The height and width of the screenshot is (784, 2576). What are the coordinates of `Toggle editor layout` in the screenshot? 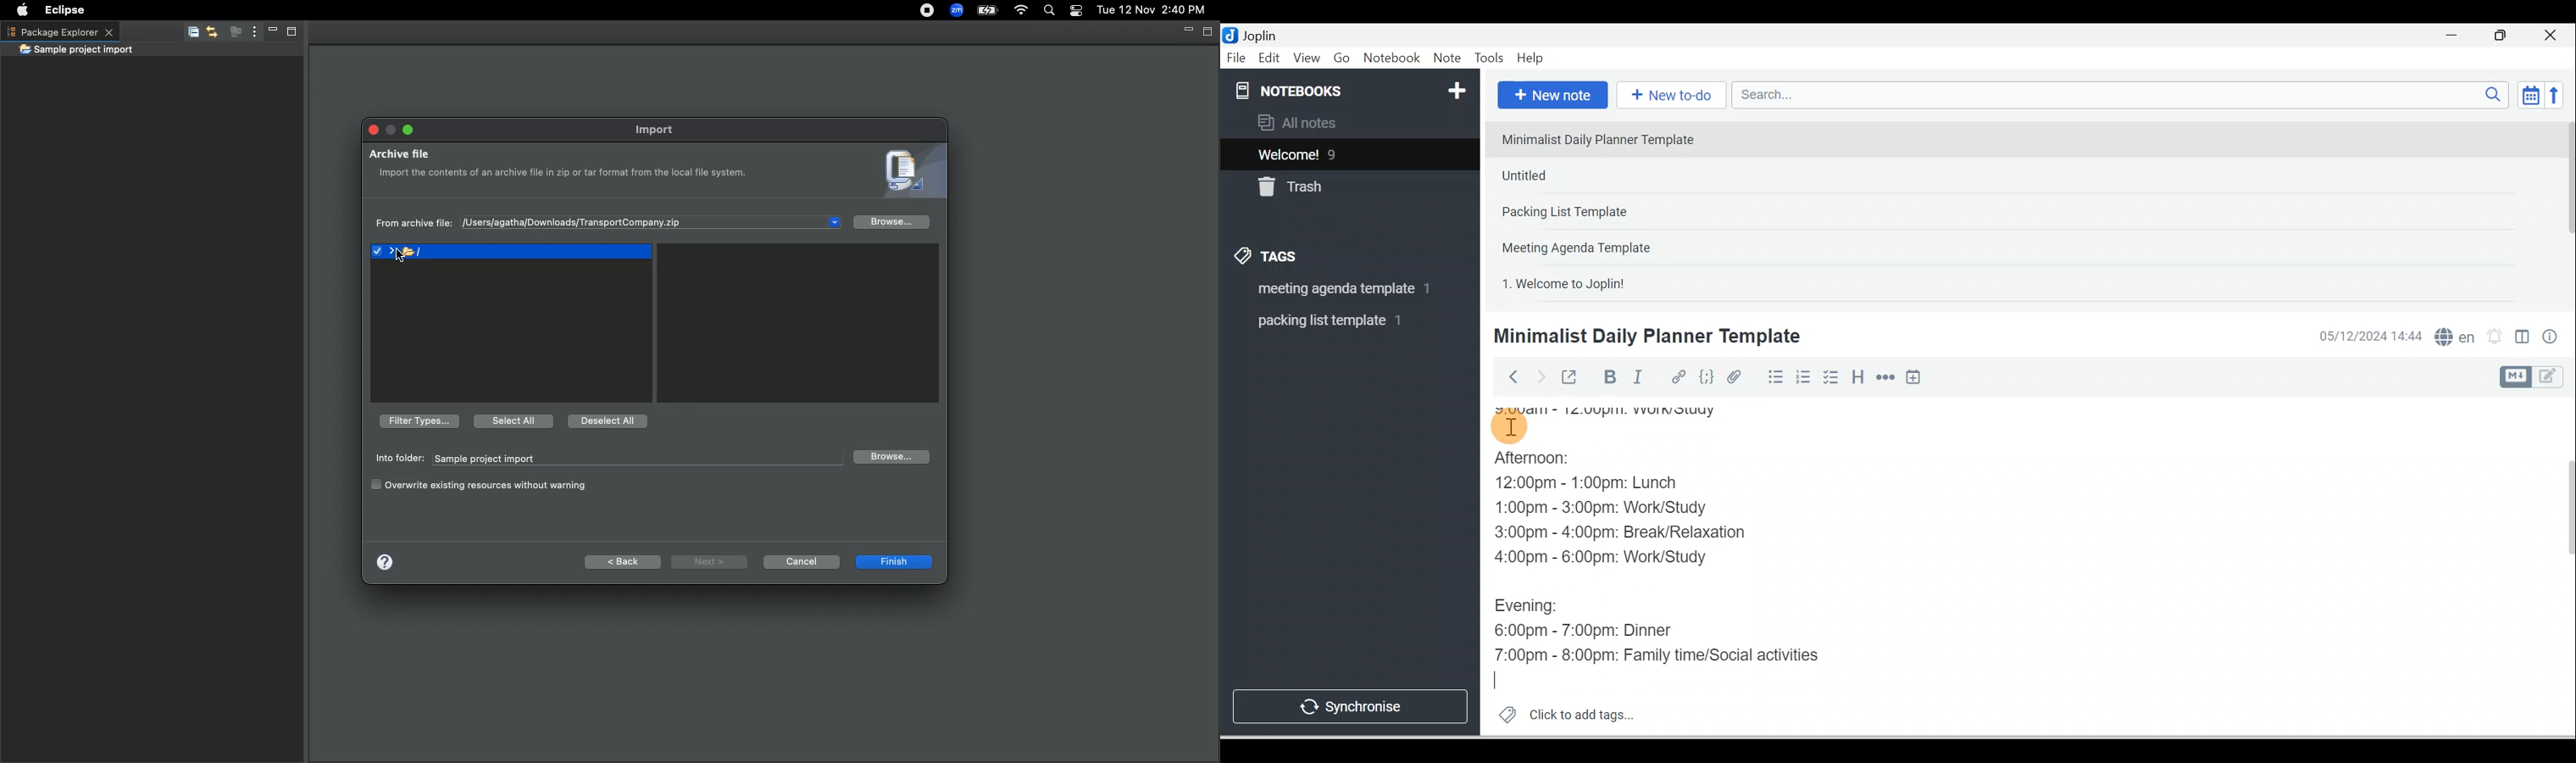 It's located at (2536, 377).